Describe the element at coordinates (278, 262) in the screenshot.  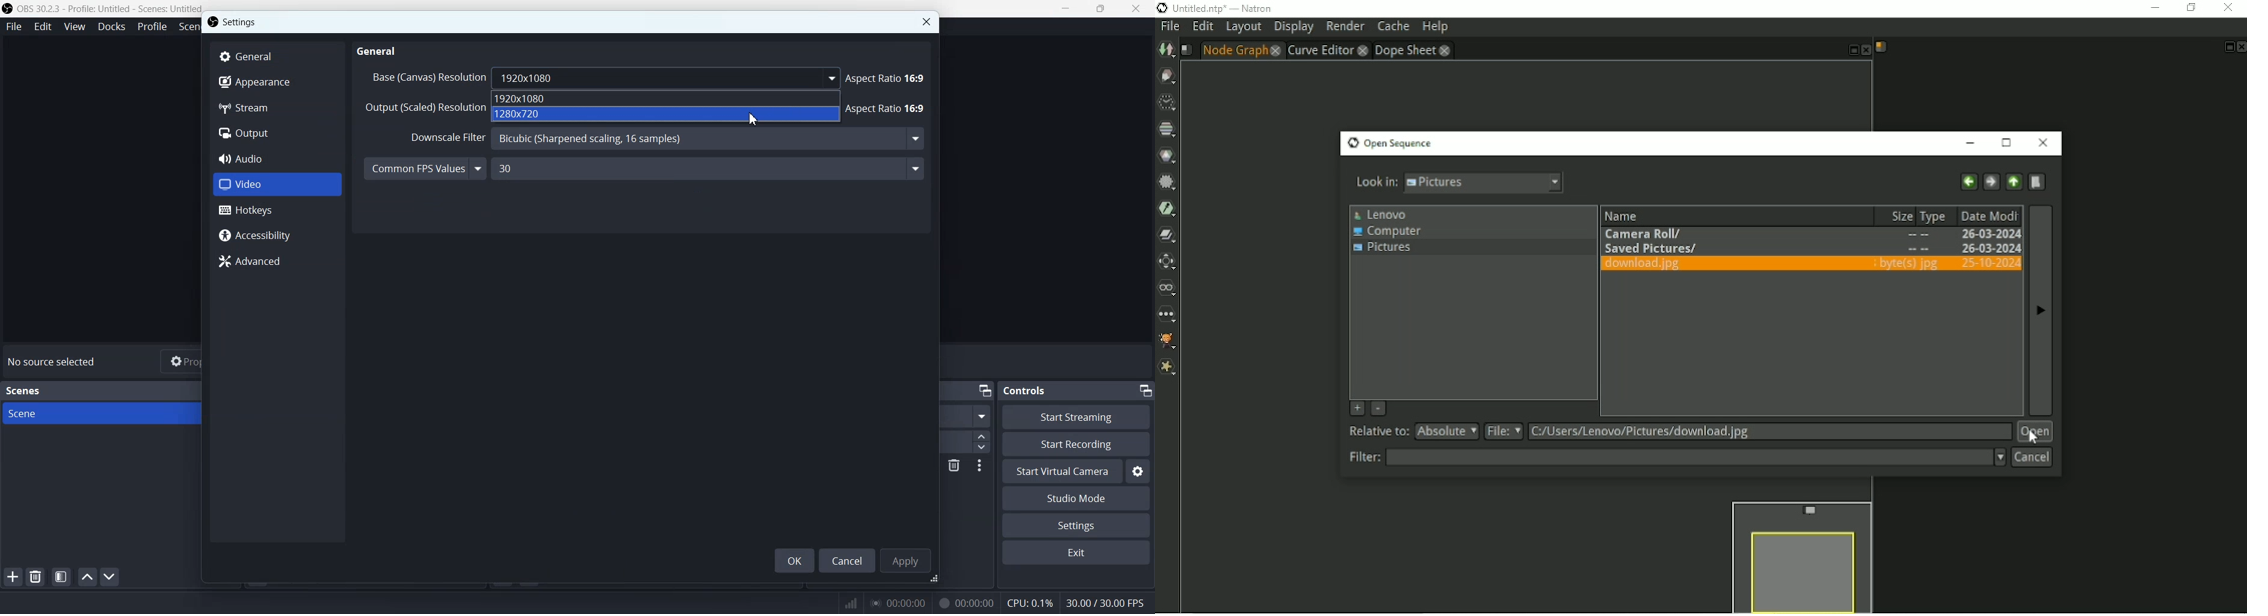
I see `Advanced` at that location.